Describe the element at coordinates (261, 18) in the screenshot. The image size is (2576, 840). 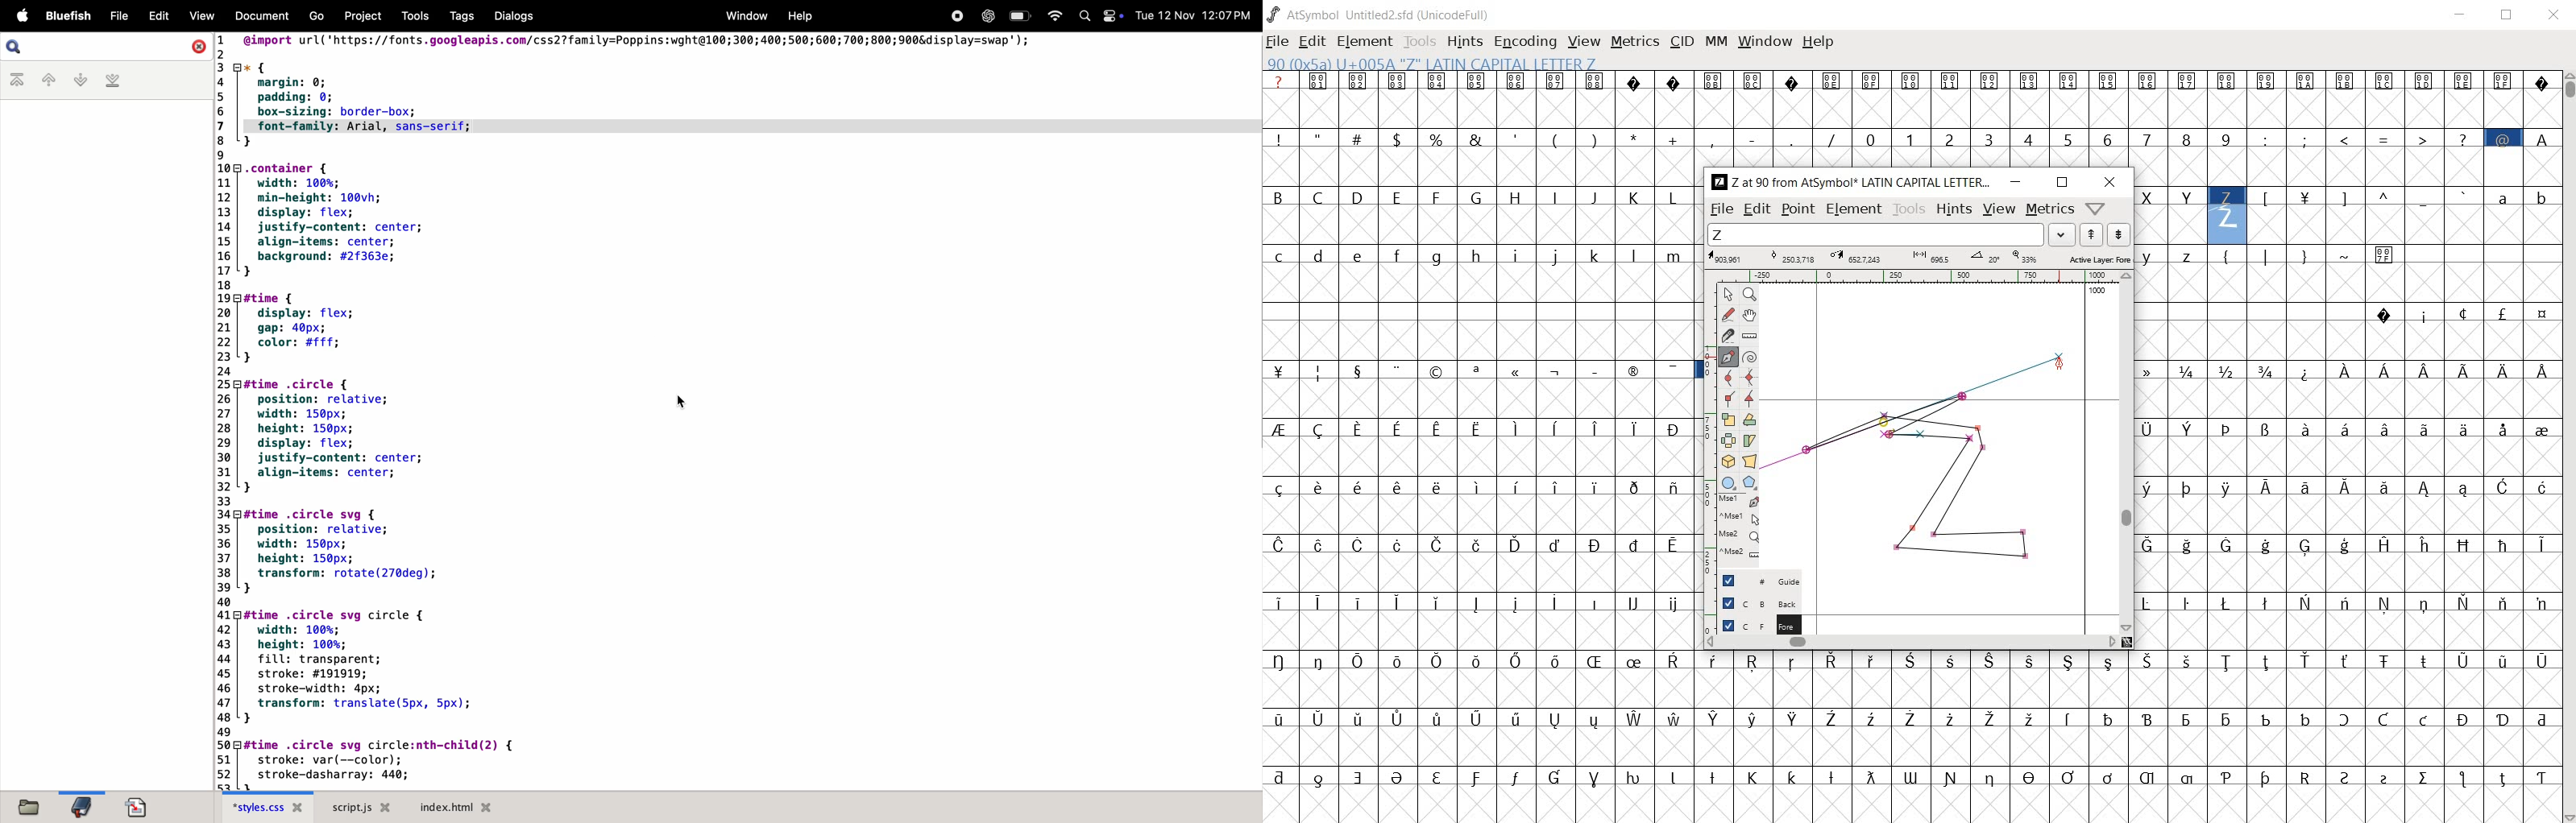
I see `document` at that location.